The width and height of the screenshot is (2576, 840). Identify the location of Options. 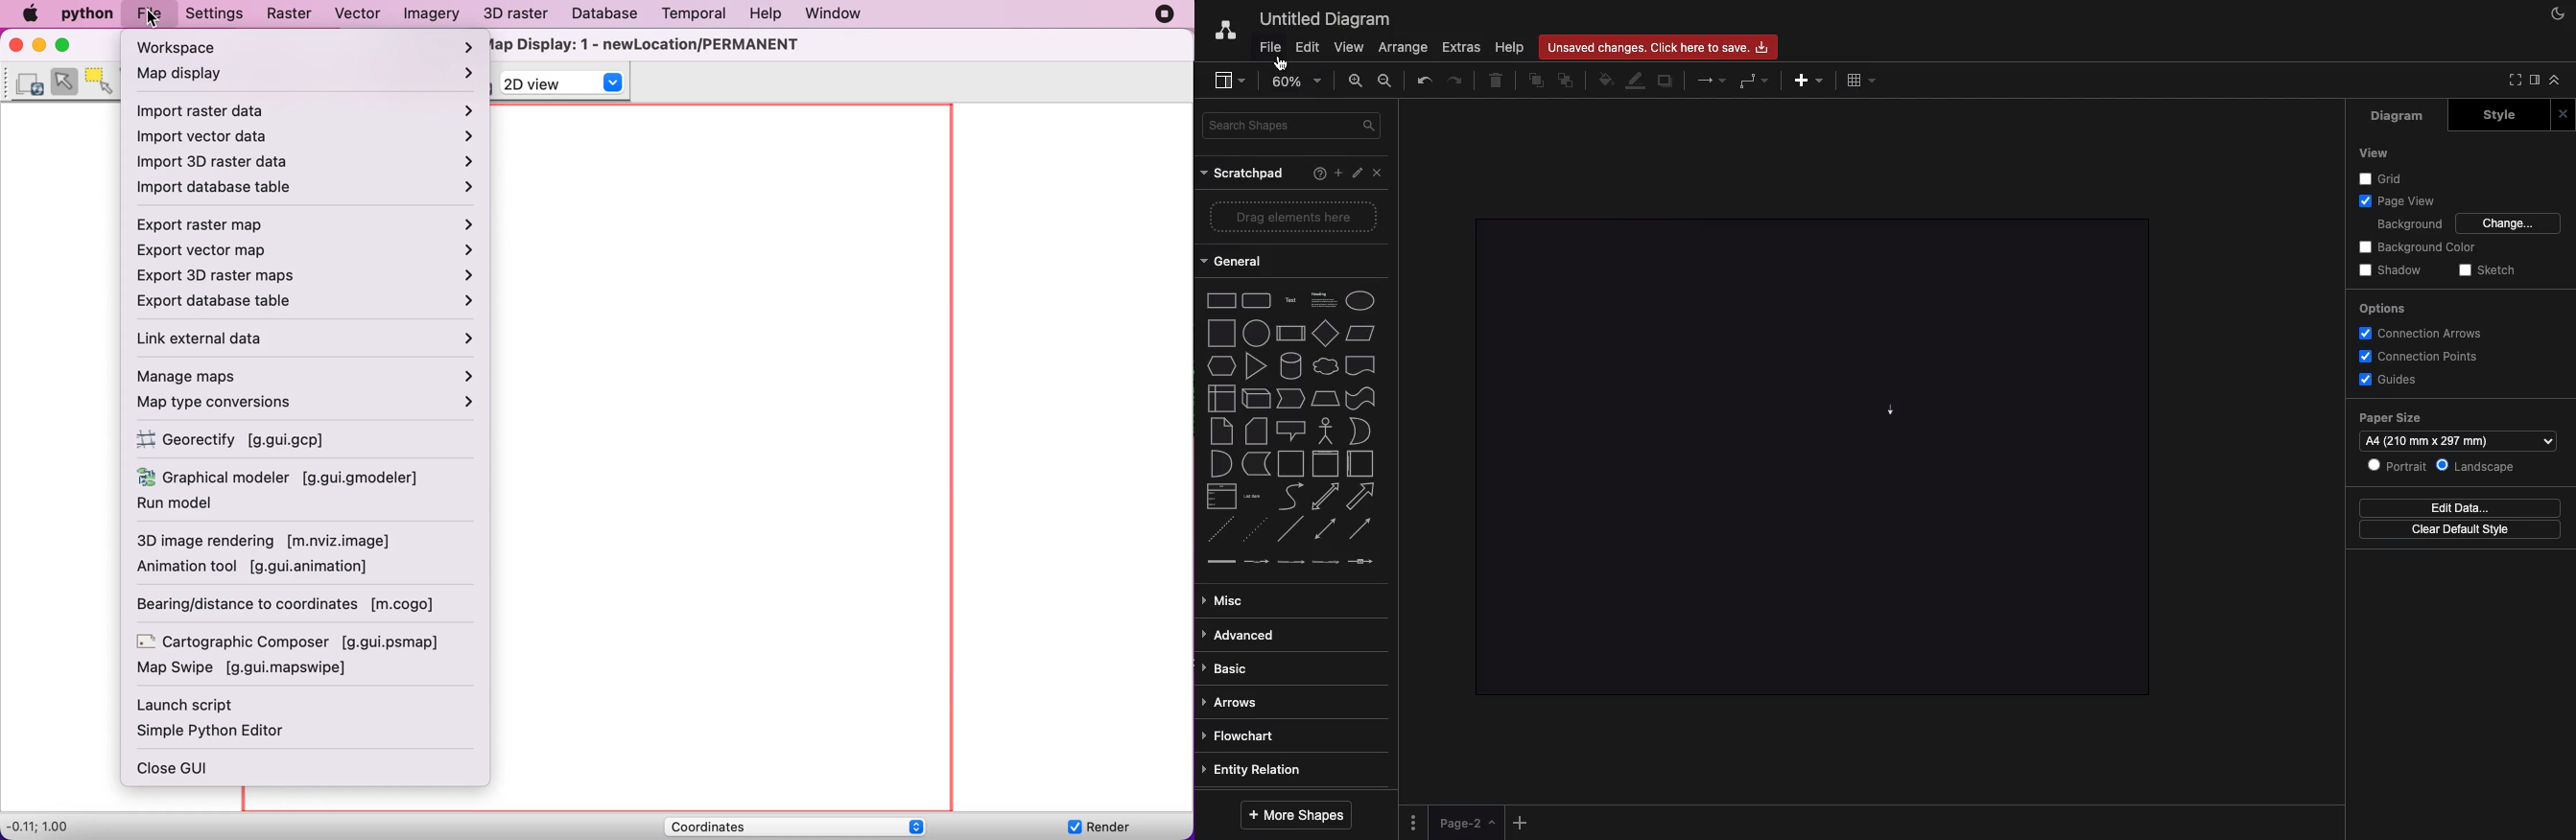
(1416, 821).